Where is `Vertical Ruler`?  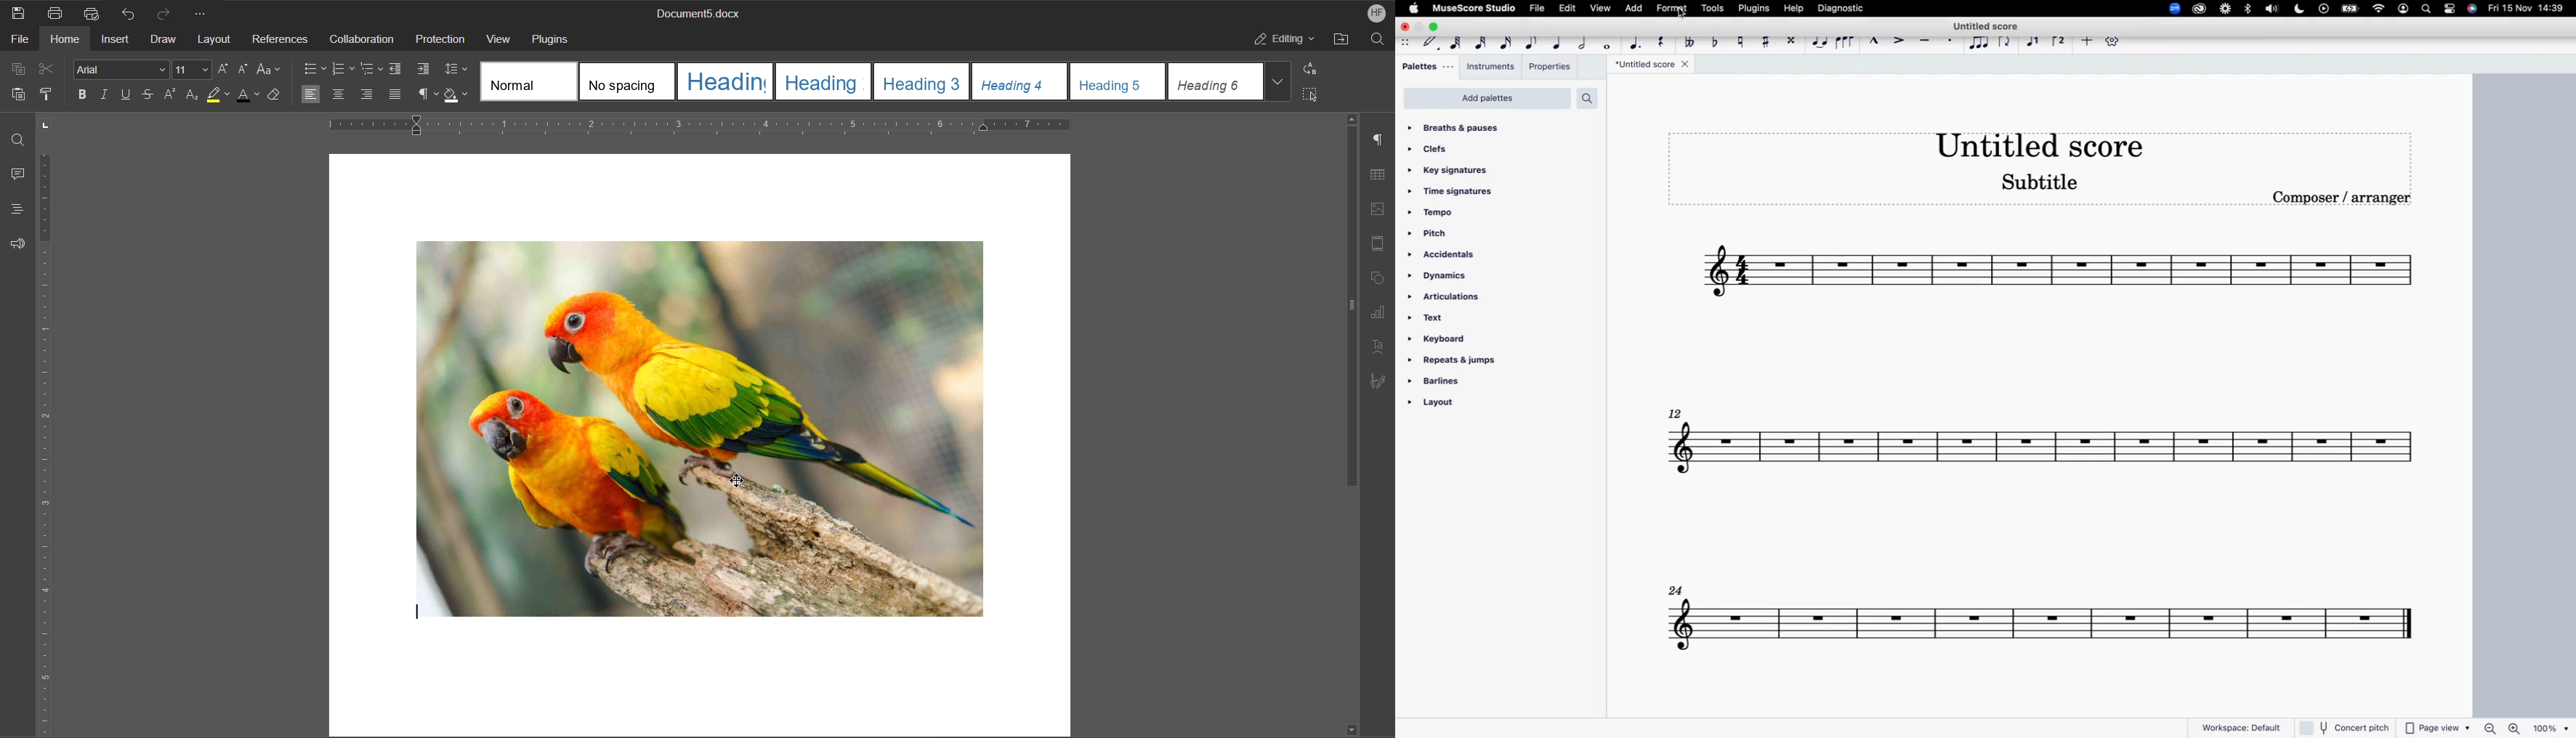 Vertical Ruler is located at coordinates (47, 446).